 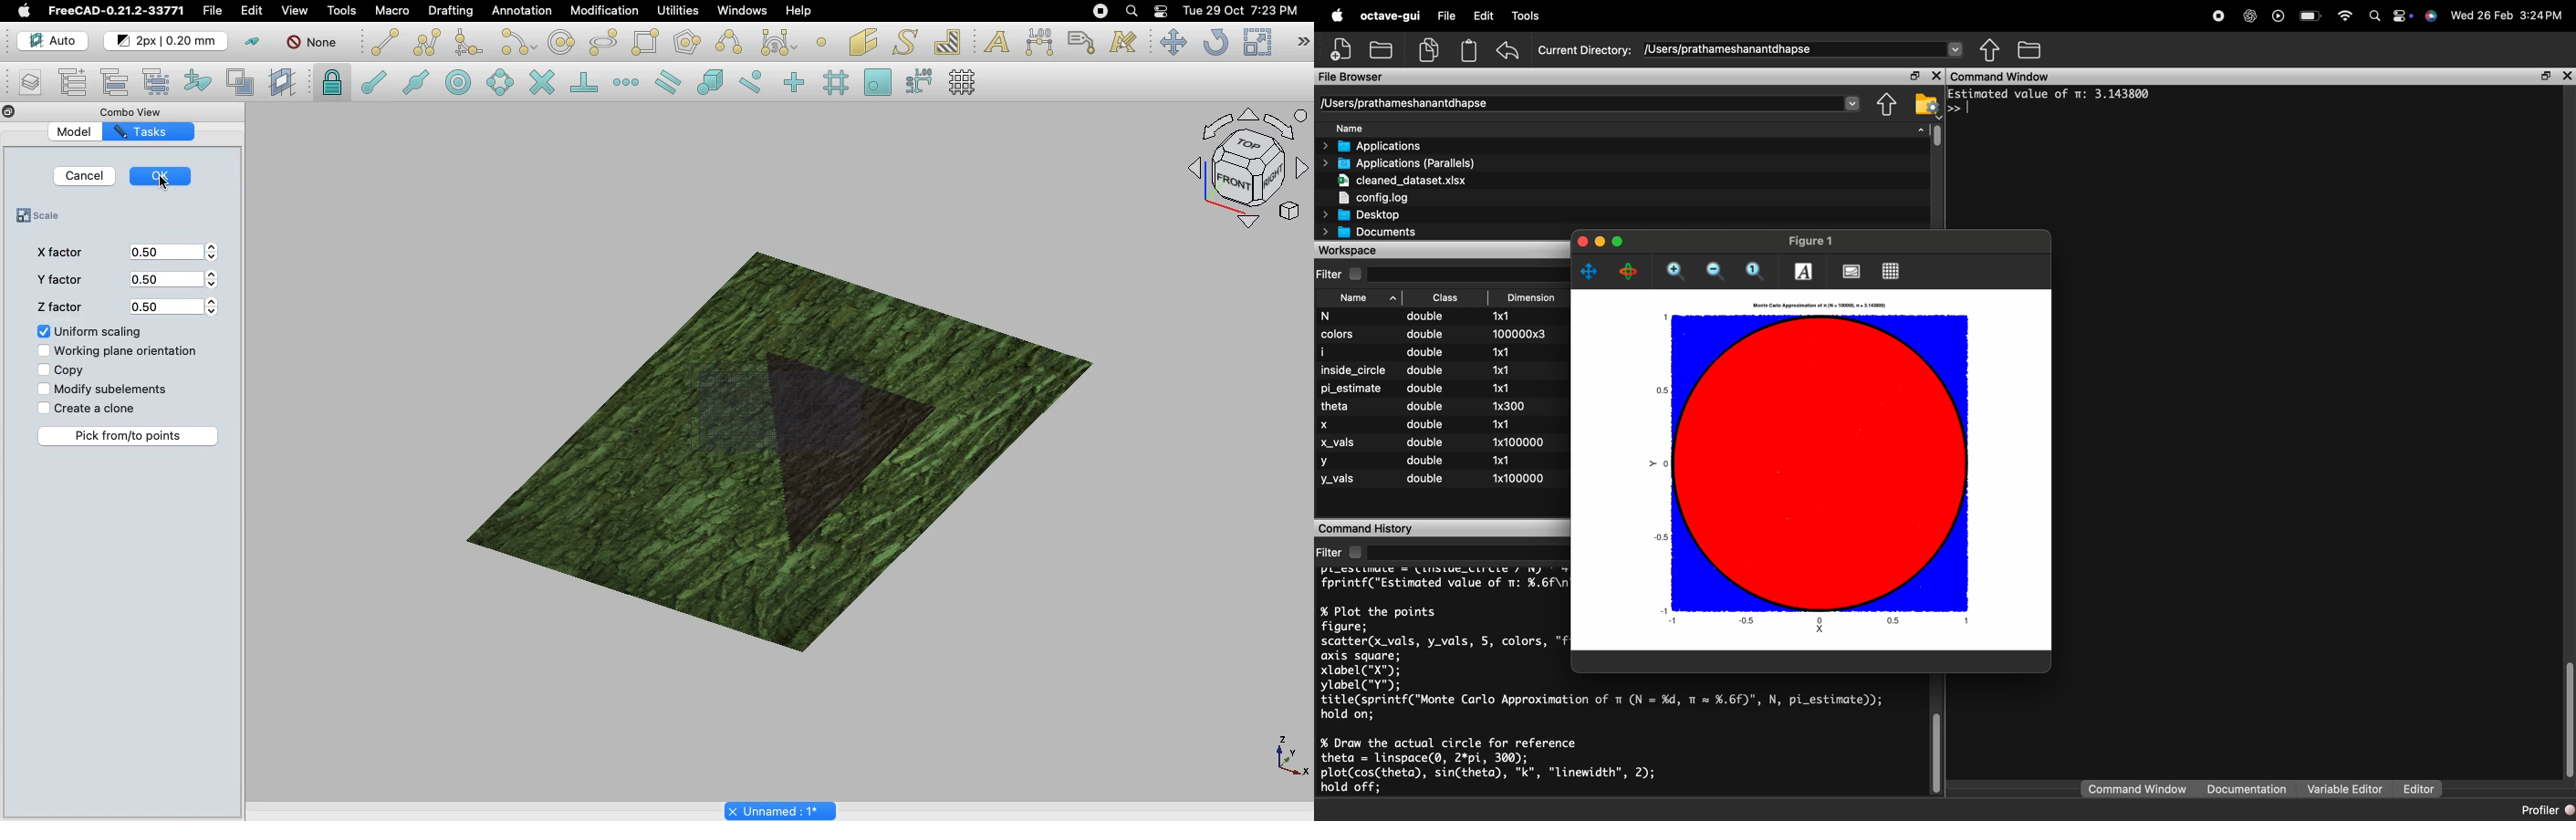 I want to click on Graph, so click(x=1814, y=474).